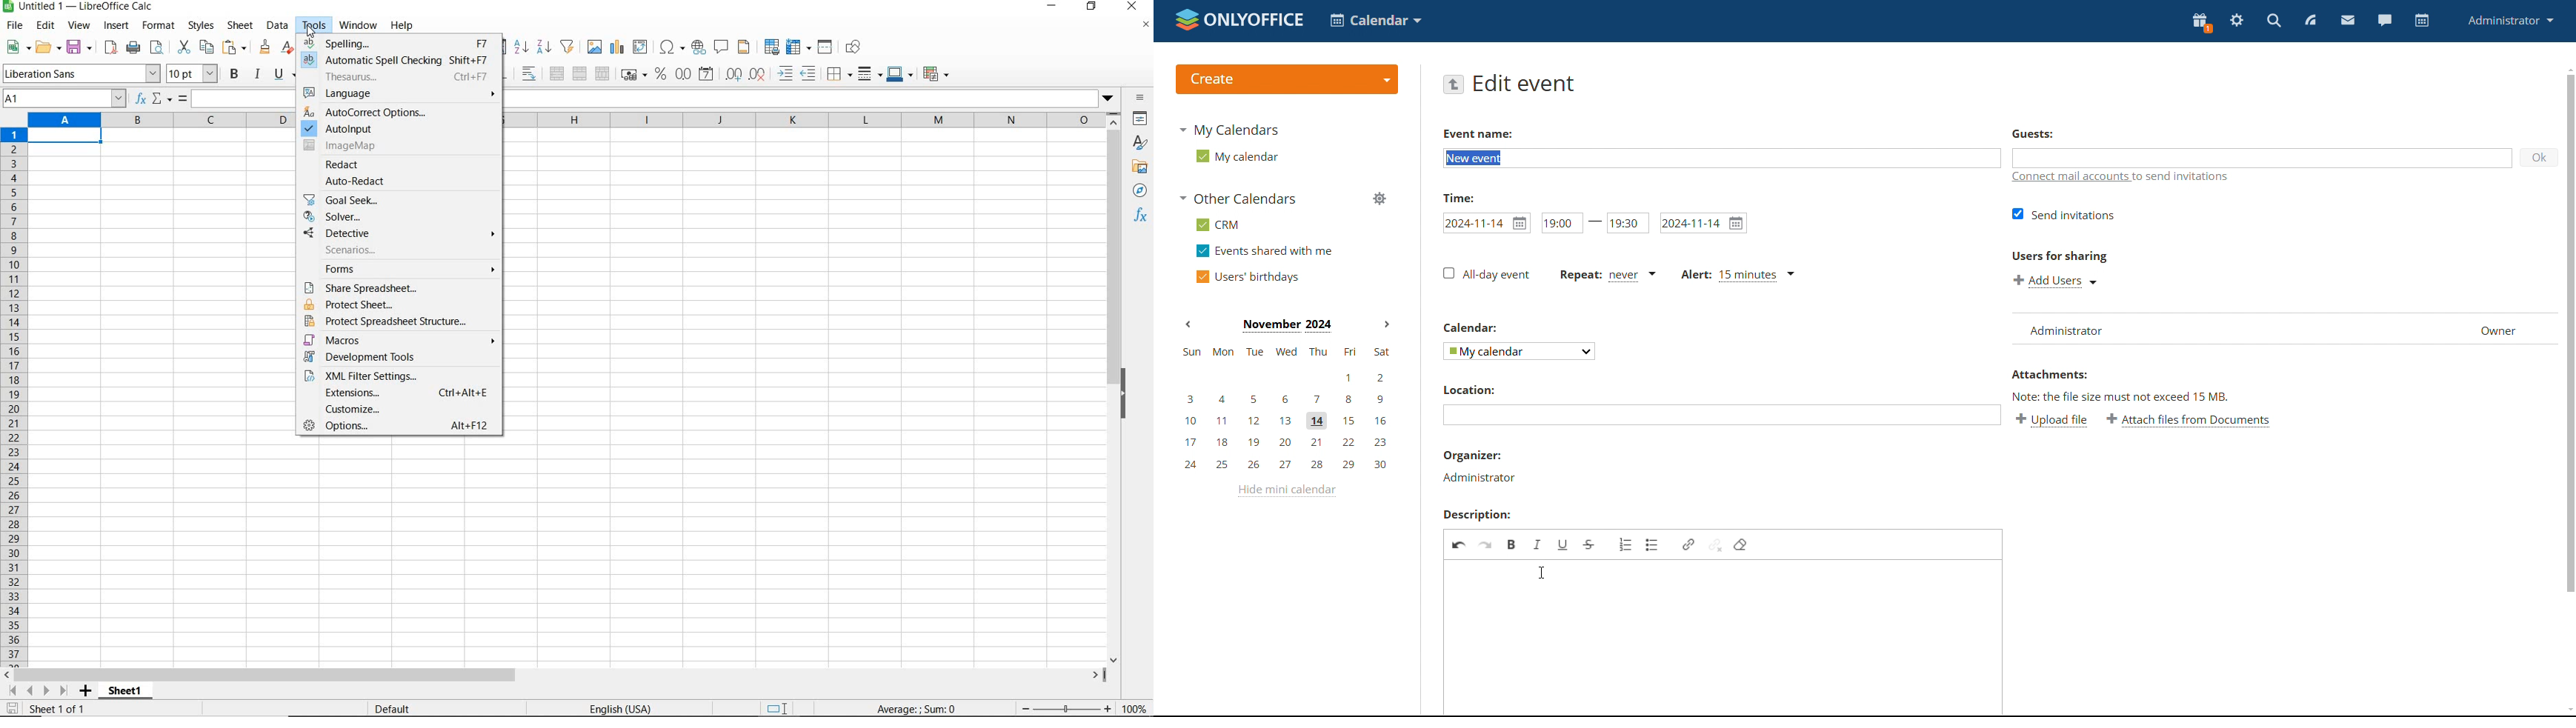 The height and width of the screenshot is (728, 2576). I want to click on data, so click(277, 25).